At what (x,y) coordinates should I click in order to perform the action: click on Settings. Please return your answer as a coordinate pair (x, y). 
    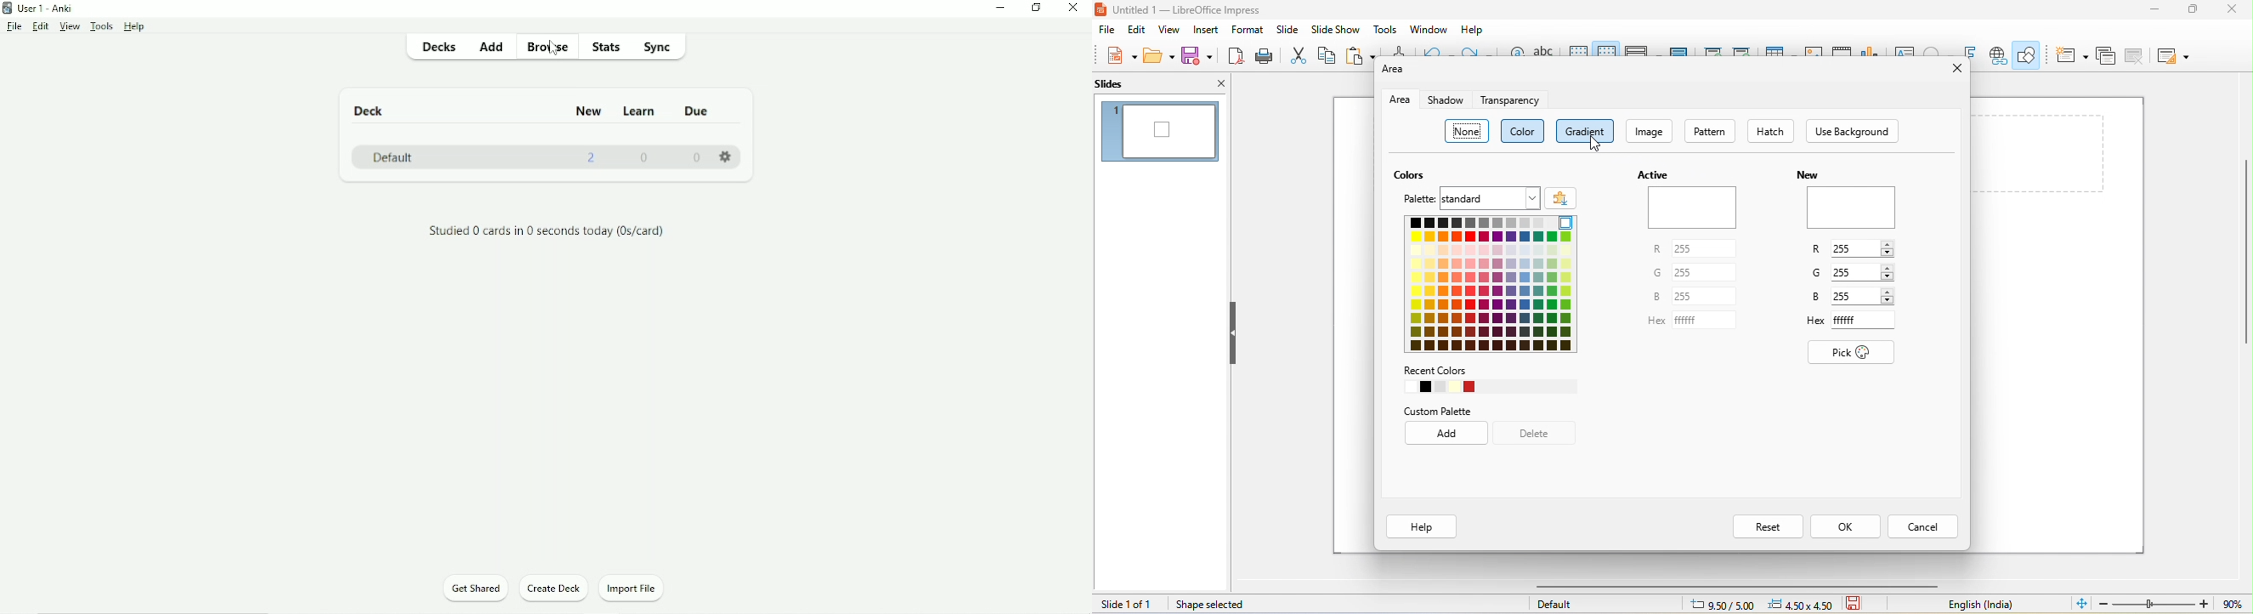
    Looking at the image, I should click on (727, 159).